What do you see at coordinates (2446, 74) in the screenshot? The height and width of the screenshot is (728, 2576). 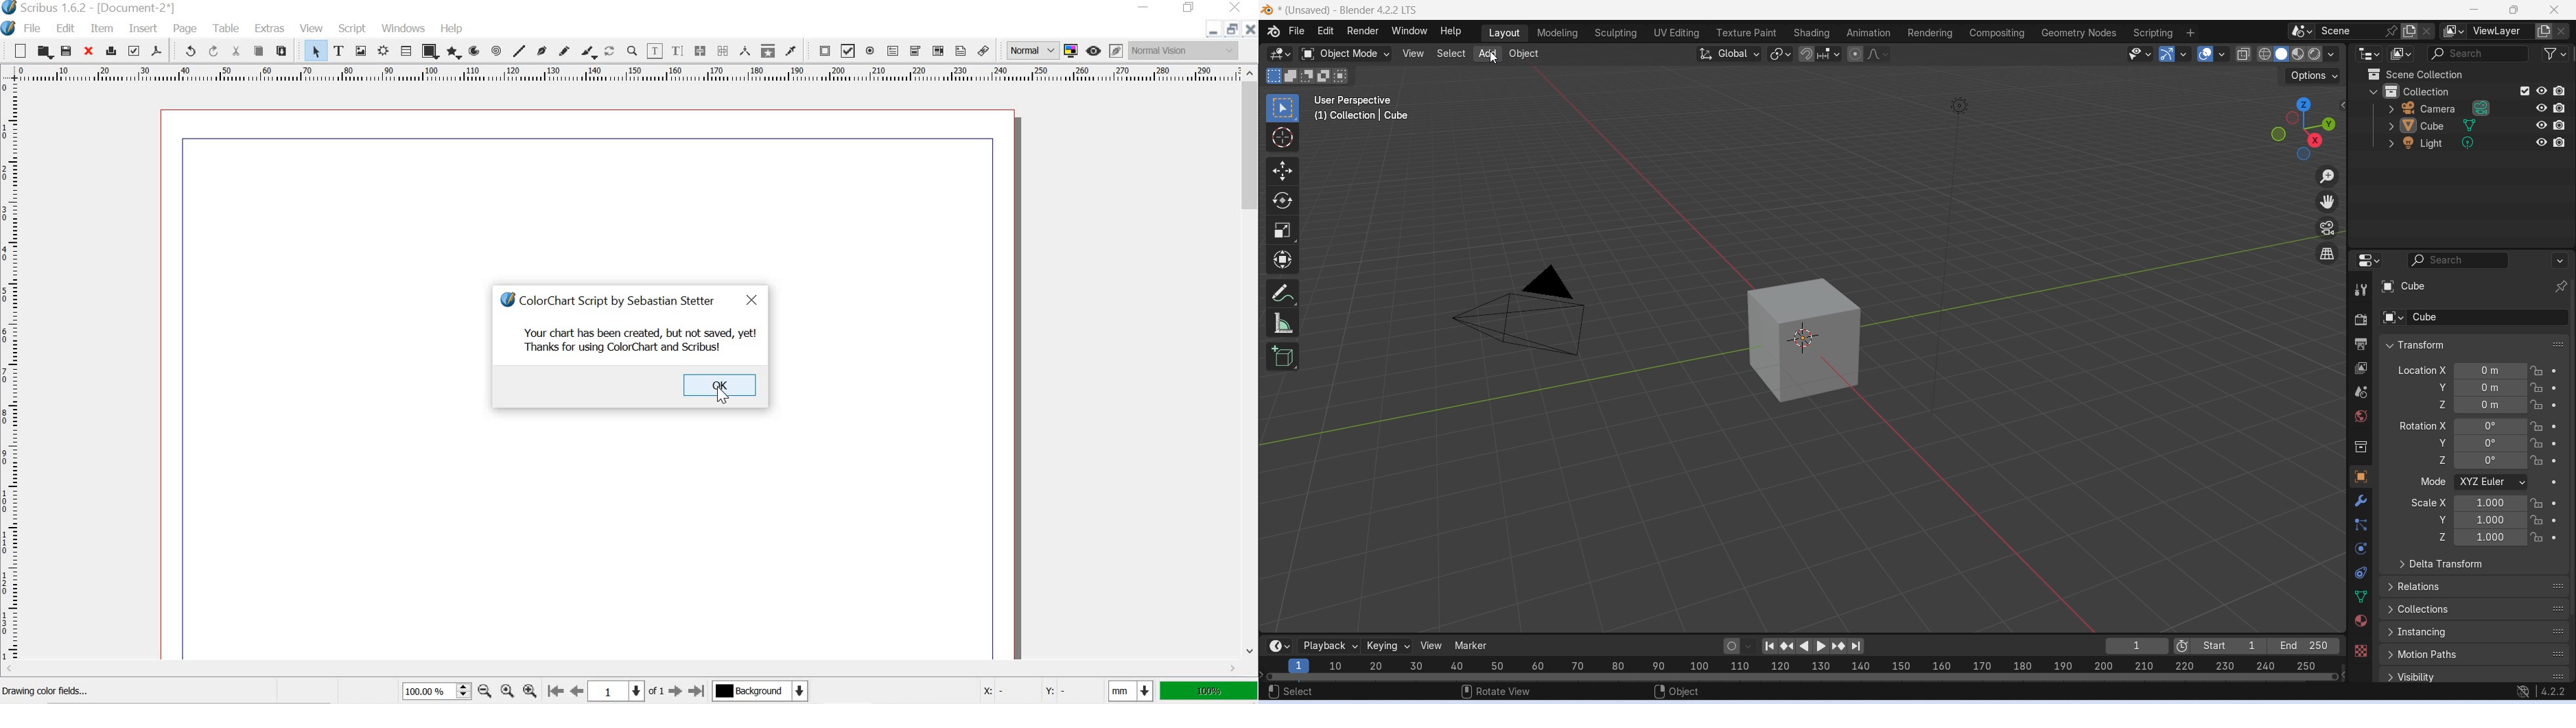 I see `scene collection` at bounding box center [2446, 74].